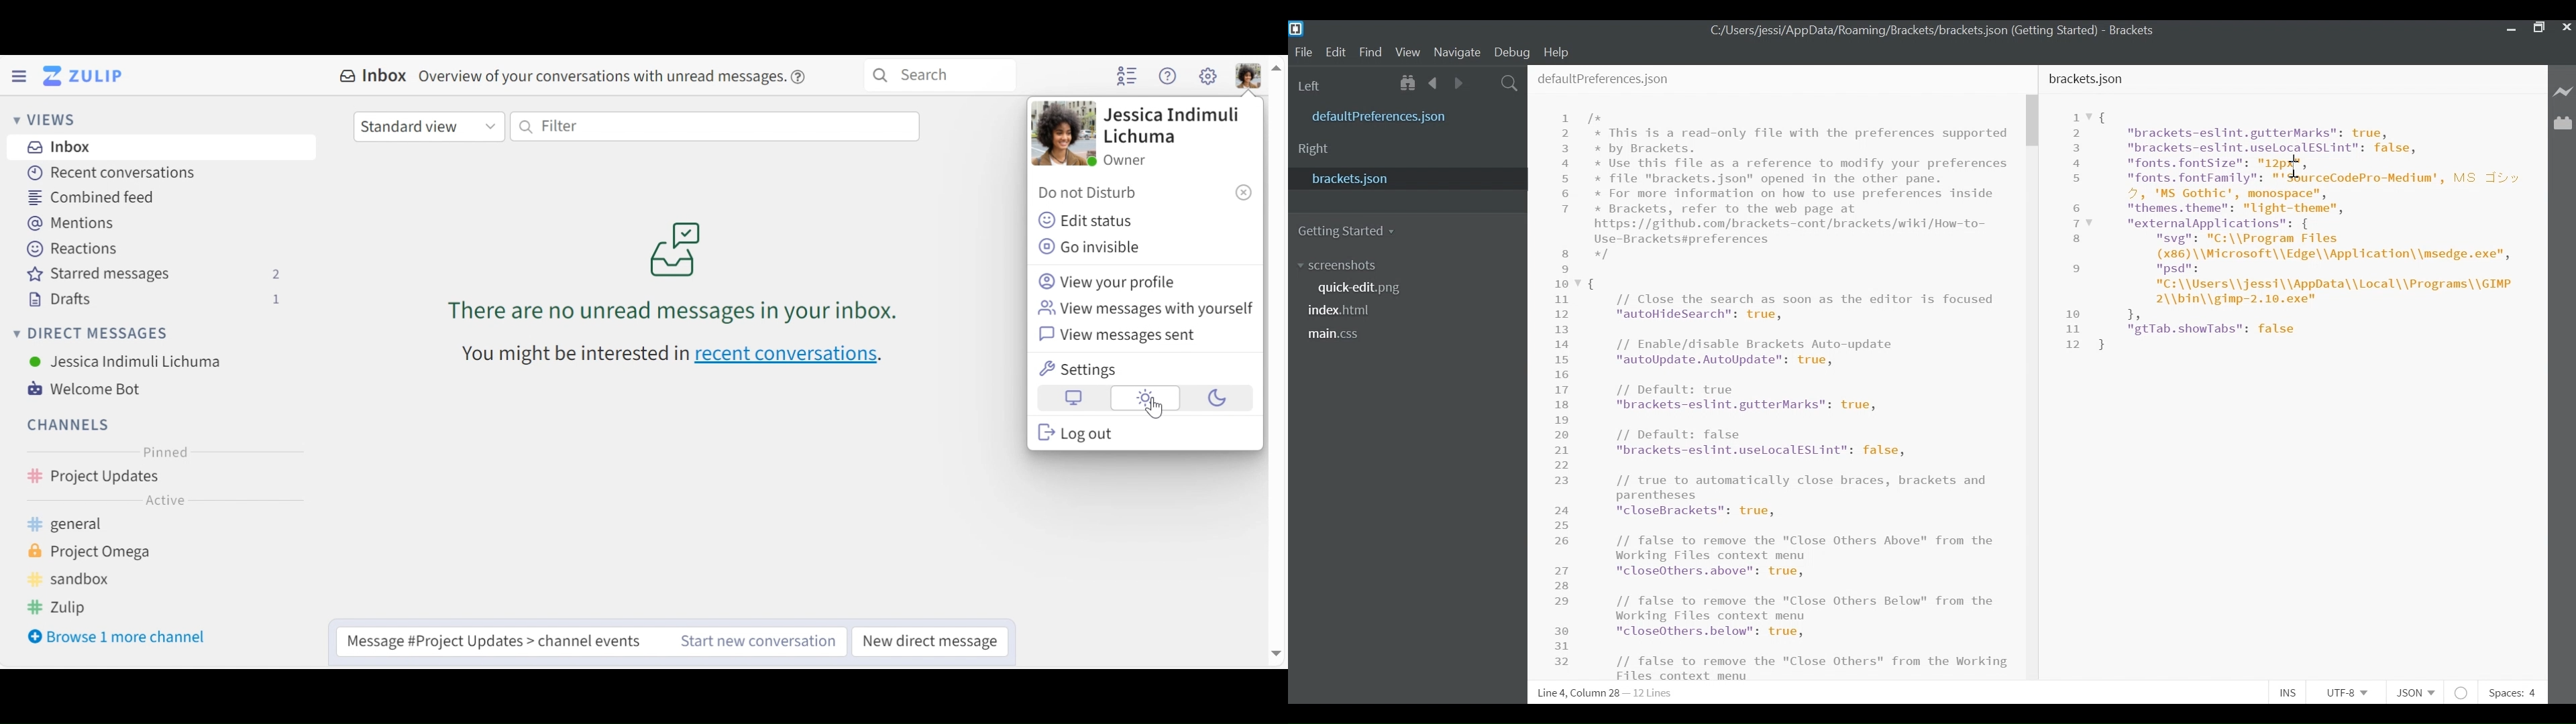 The width and height of the screenshot is (2576, 728). What do you see at coordinates (162, 147) in the screenshot?
I see `Inbox` at bounding box center [162, 147].